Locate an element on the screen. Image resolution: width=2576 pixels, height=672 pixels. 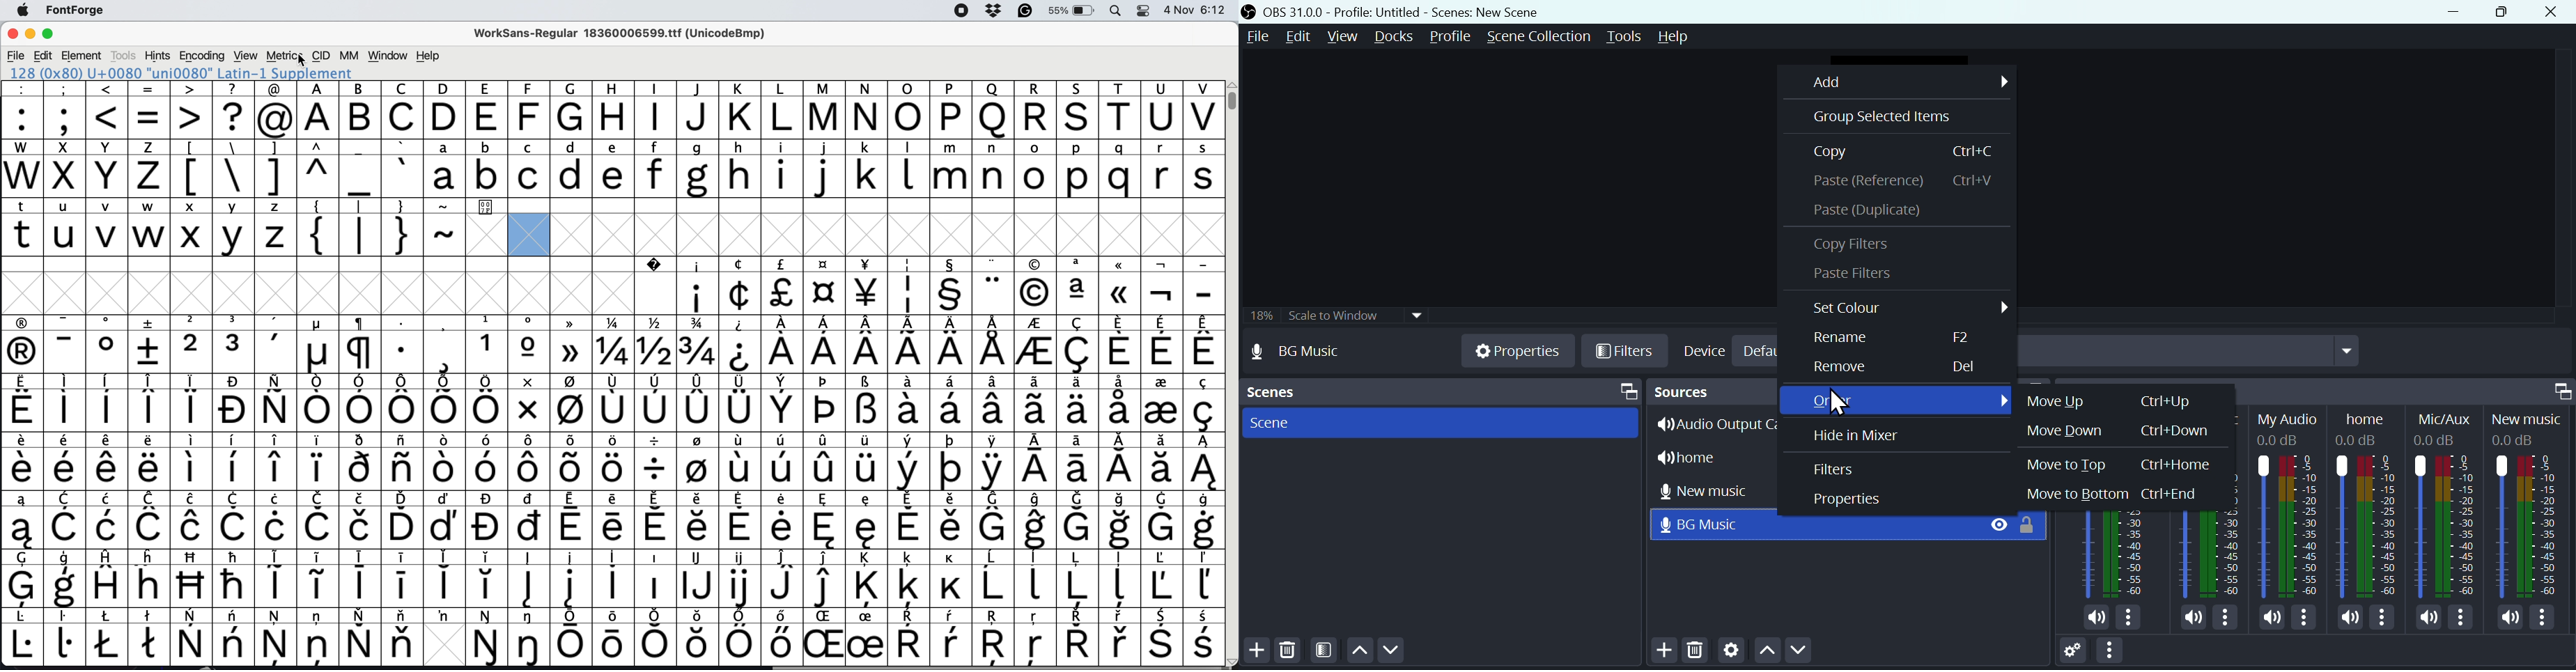
More is located at coordinates (2132, 618).